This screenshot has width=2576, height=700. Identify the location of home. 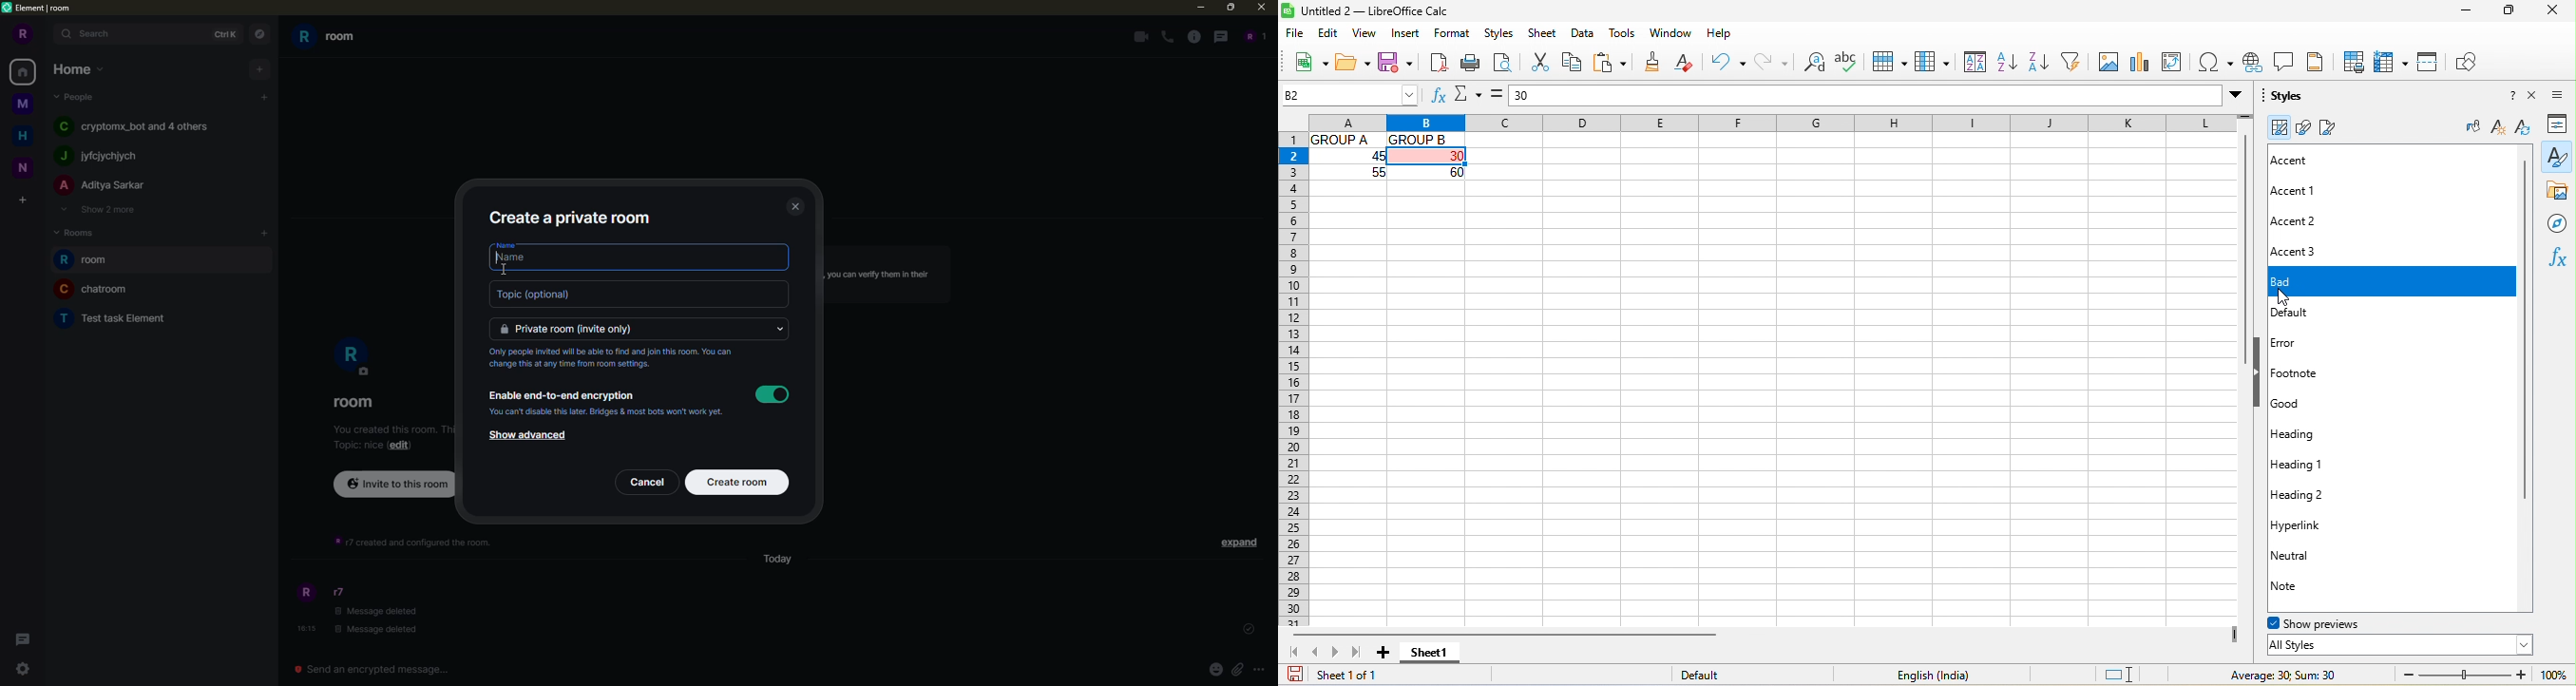
(78, 69).